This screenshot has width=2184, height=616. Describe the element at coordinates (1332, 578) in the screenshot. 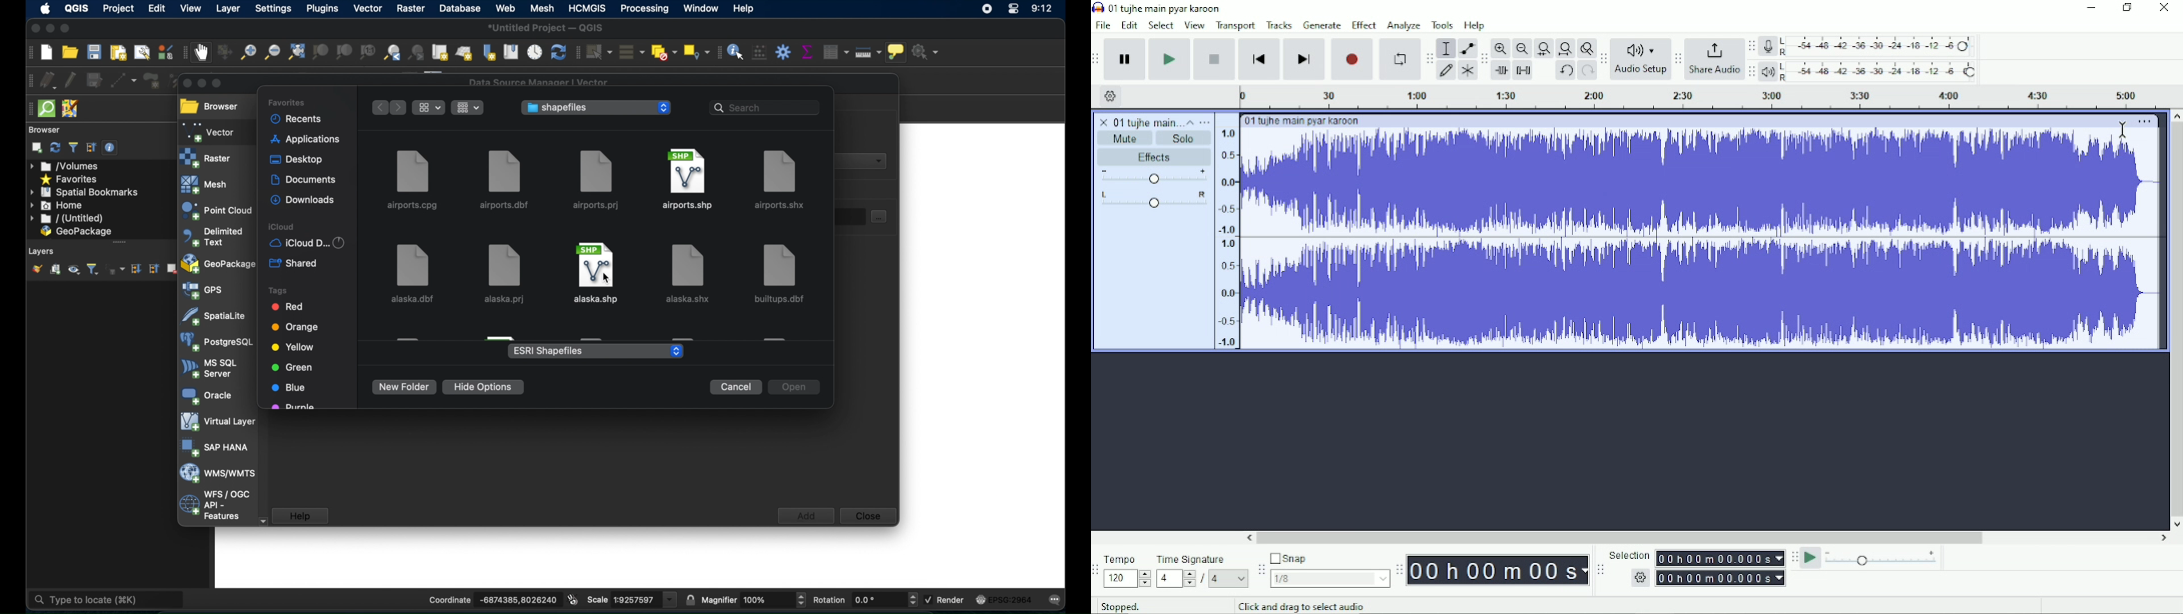

I see `1/8` at that location.